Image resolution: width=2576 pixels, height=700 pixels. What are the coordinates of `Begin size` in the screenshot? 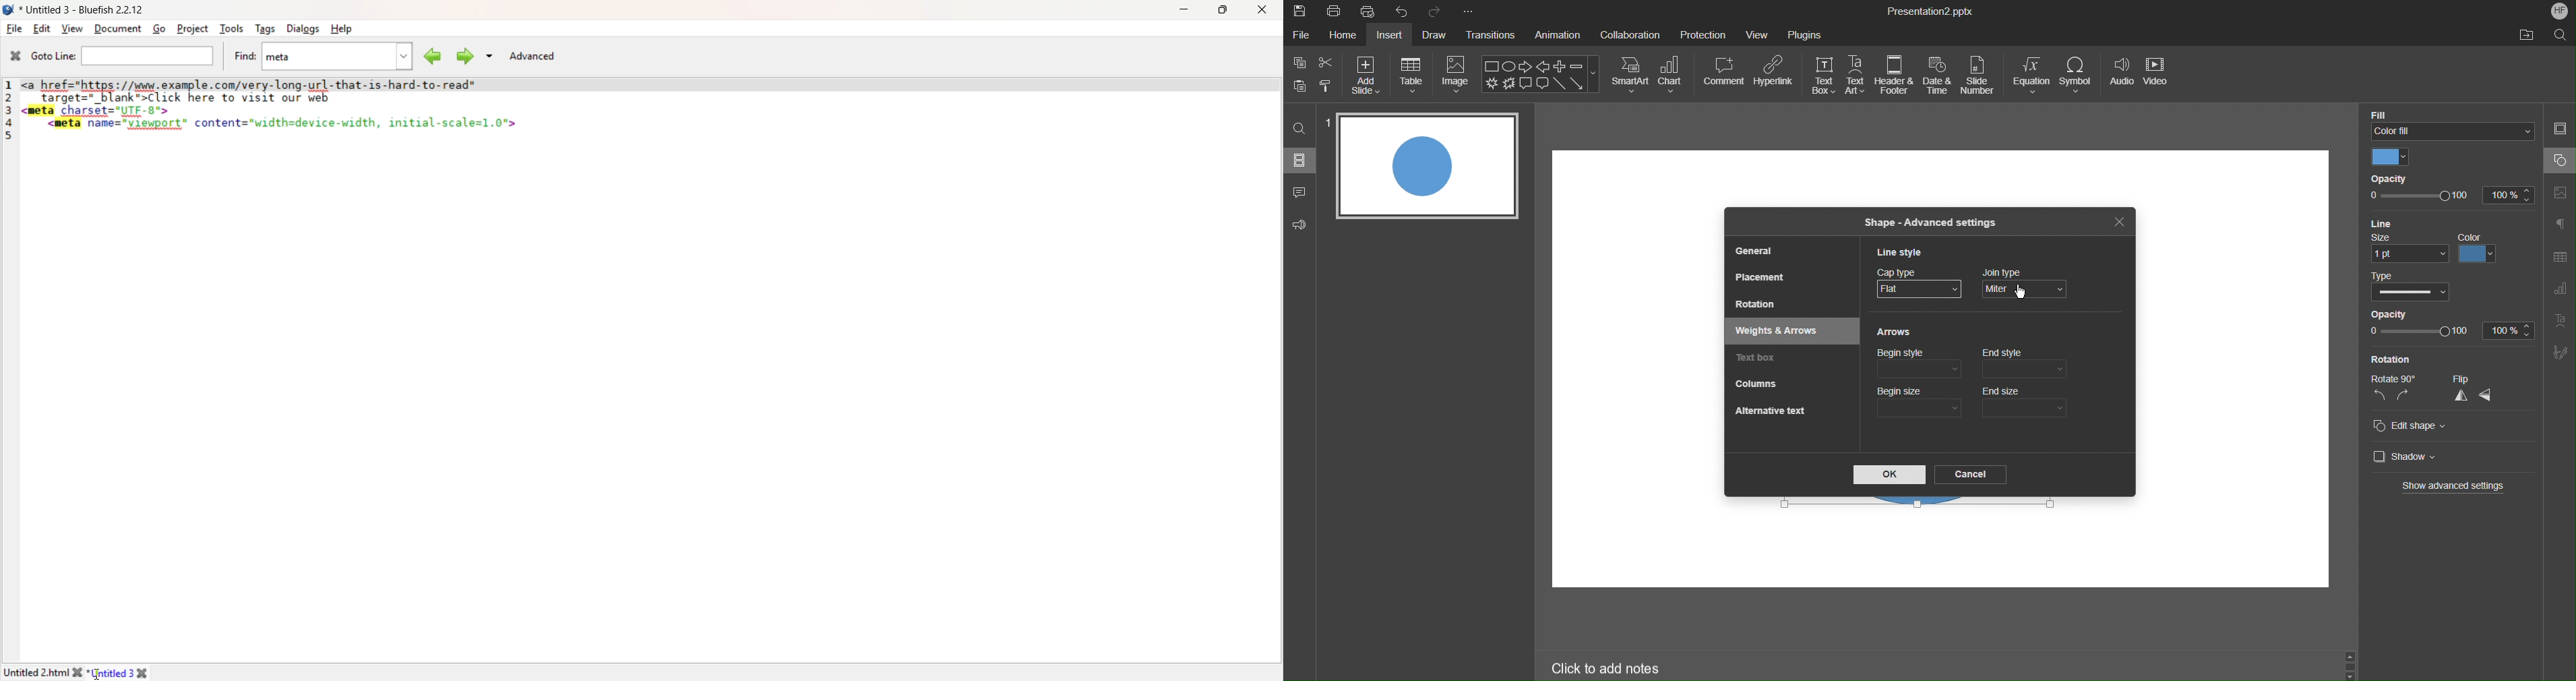 It's located at (1920, 402).